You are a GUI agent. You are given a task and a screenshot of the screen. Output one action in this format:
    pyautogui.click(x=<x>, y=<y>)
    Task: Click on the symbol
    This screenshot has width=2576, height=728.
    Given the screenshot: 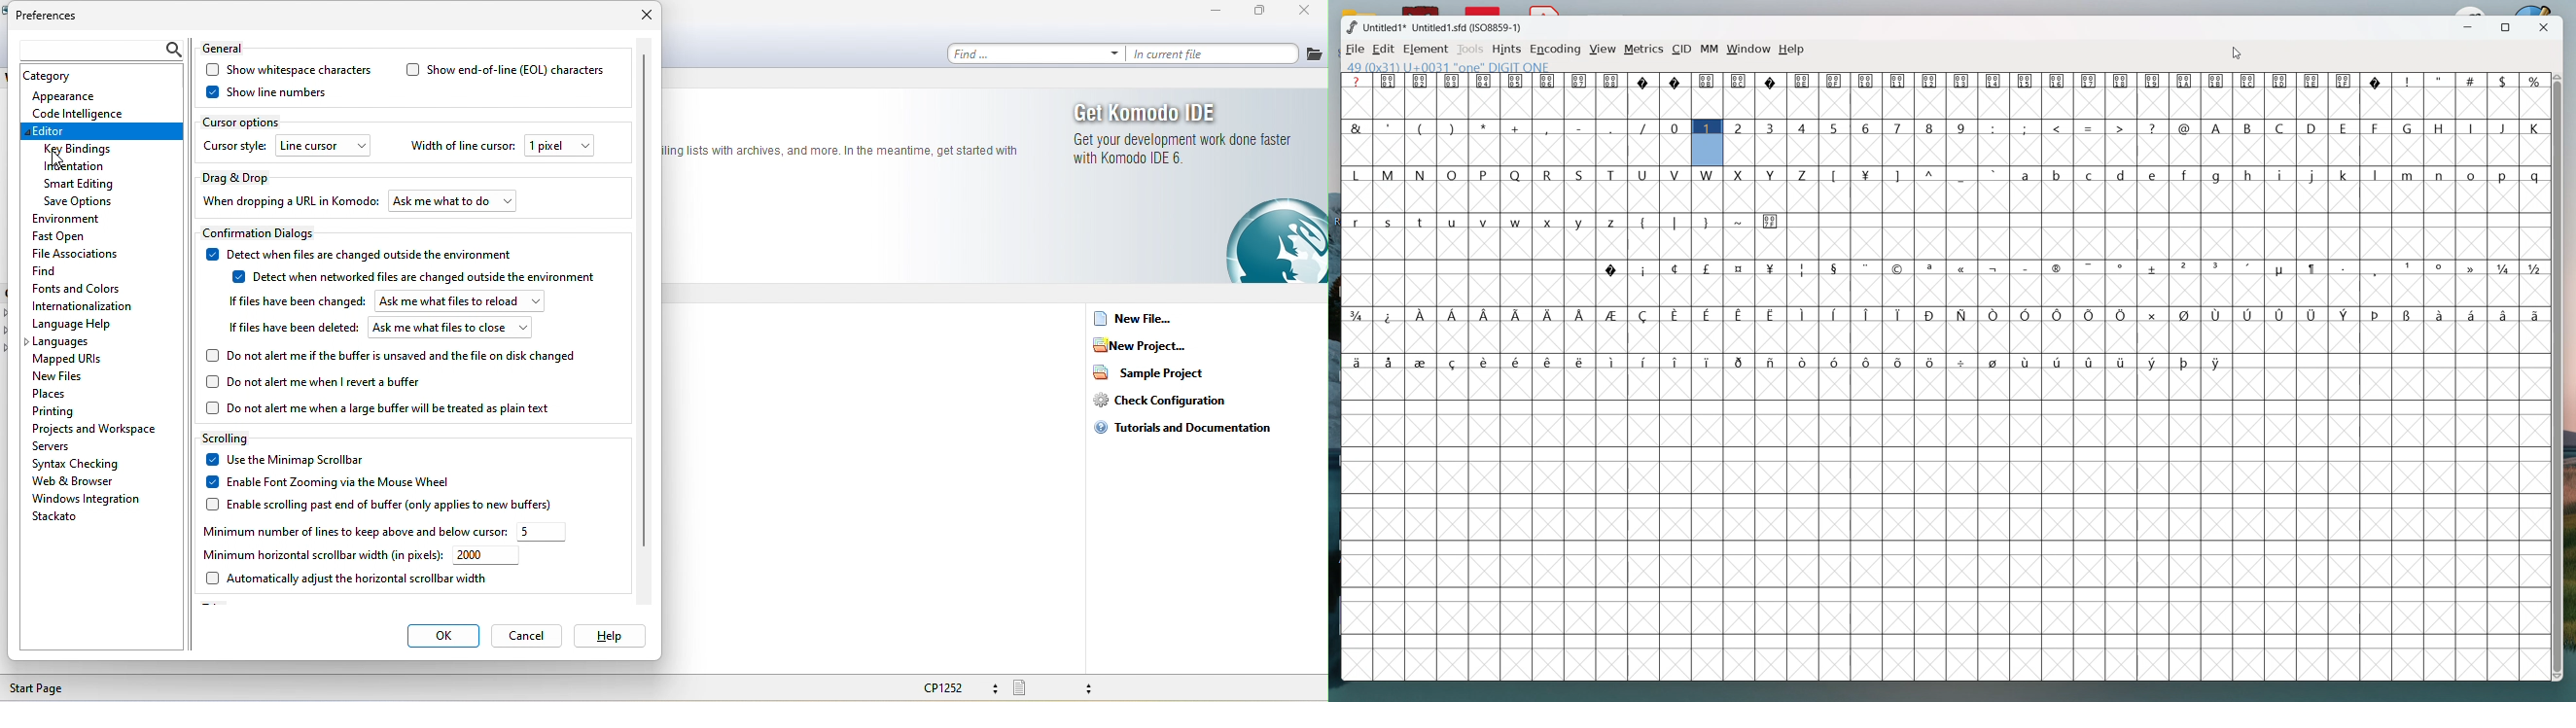 What is the action you would take?
    pyautogui.click(x=1804, y=268)
    